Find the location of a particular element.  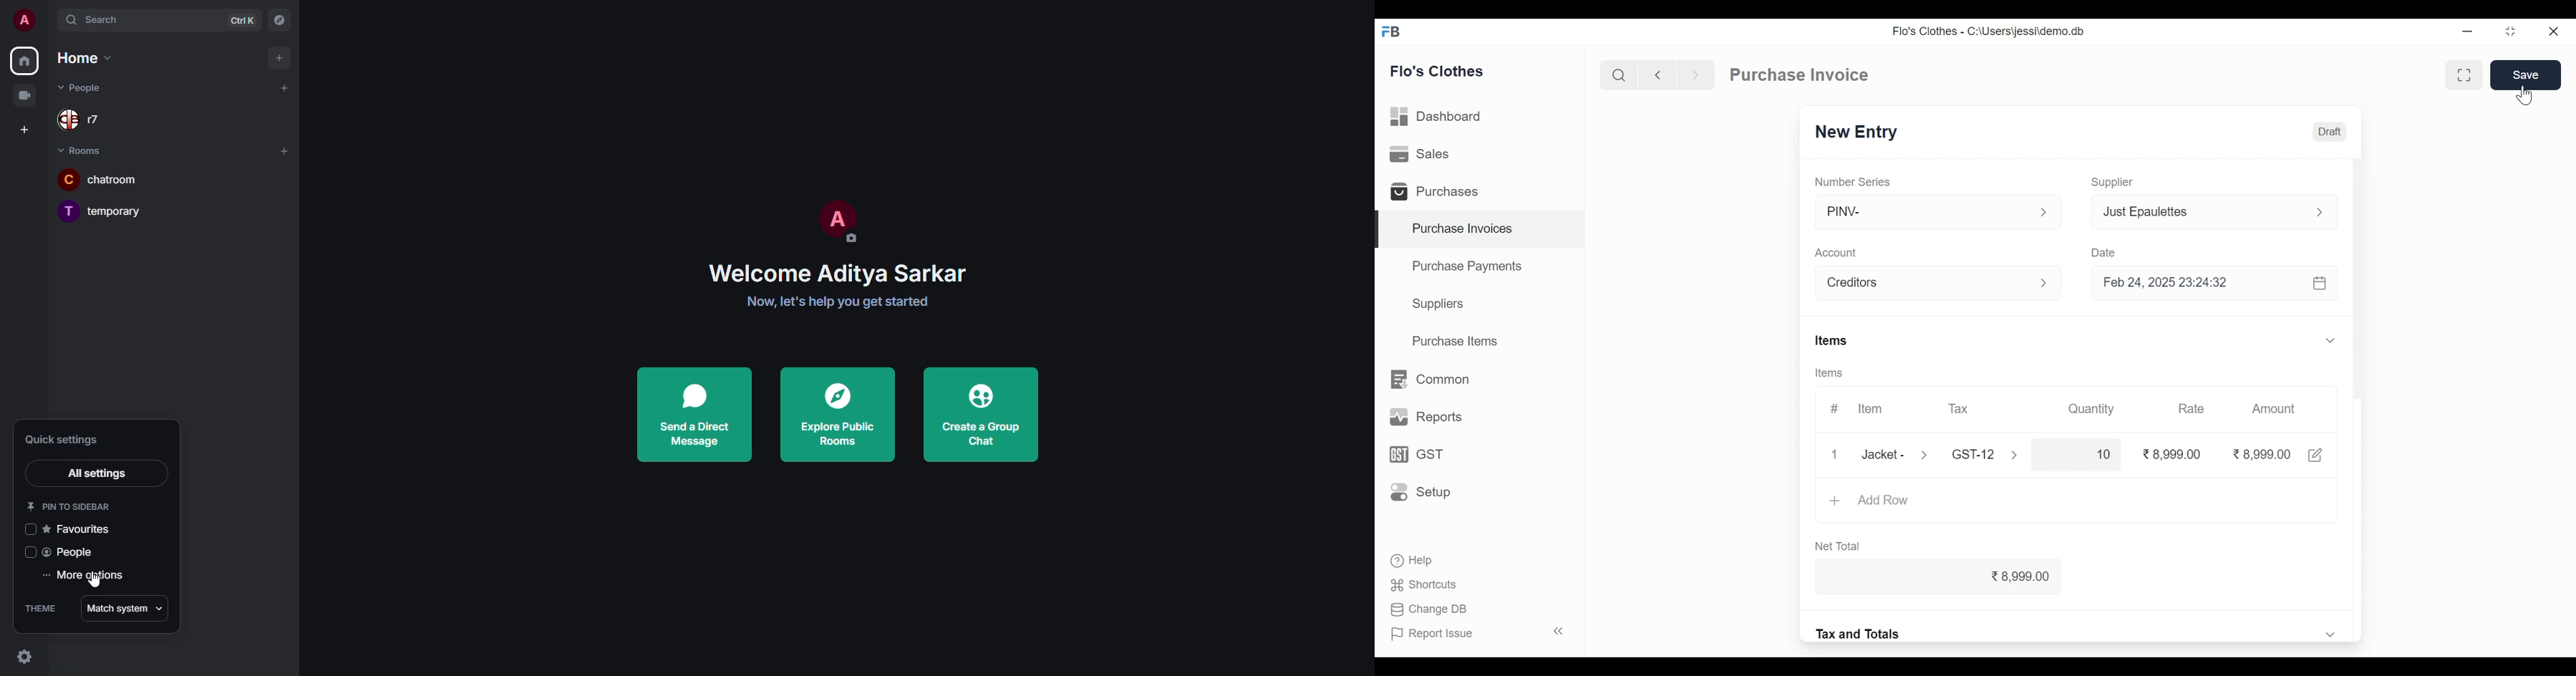

Add Row is located at coordinates (1886, 501).